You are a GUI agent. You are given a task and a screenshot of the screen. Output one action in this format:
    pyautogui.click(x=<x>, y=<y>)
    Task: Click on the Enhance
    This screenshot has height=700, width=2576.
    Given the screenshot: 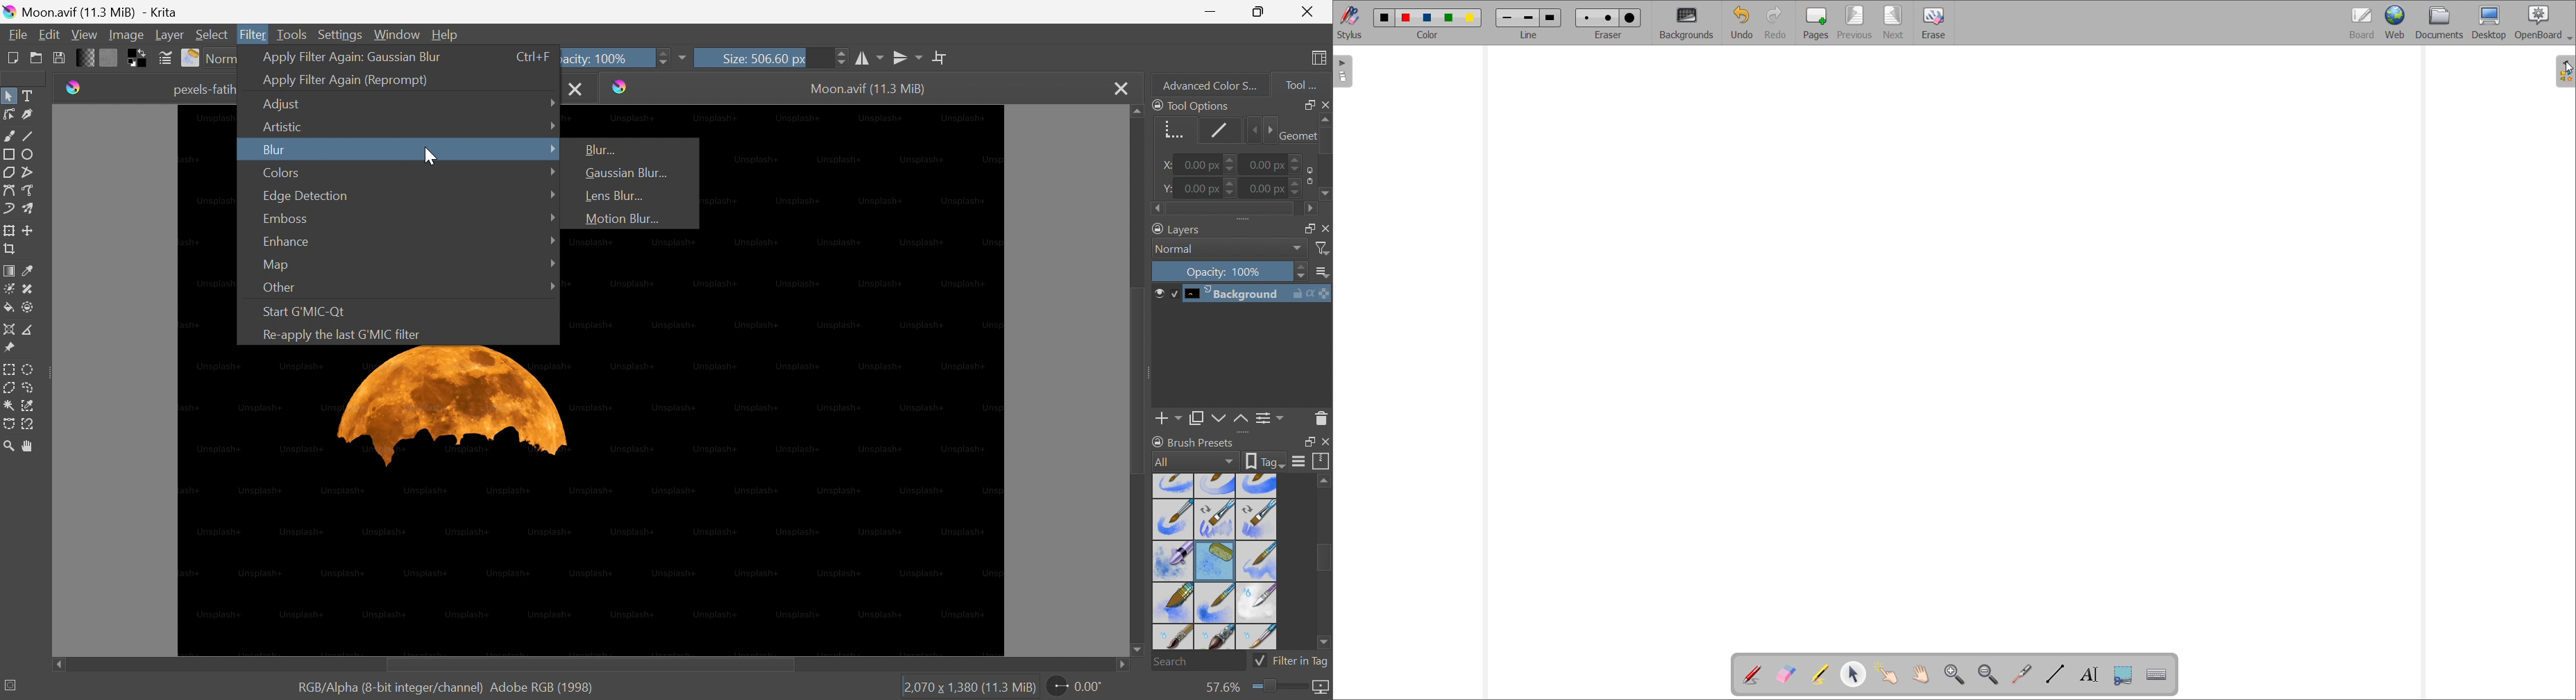 What is the action you would take?
    pyautogui.click(x=287, y=241)
    